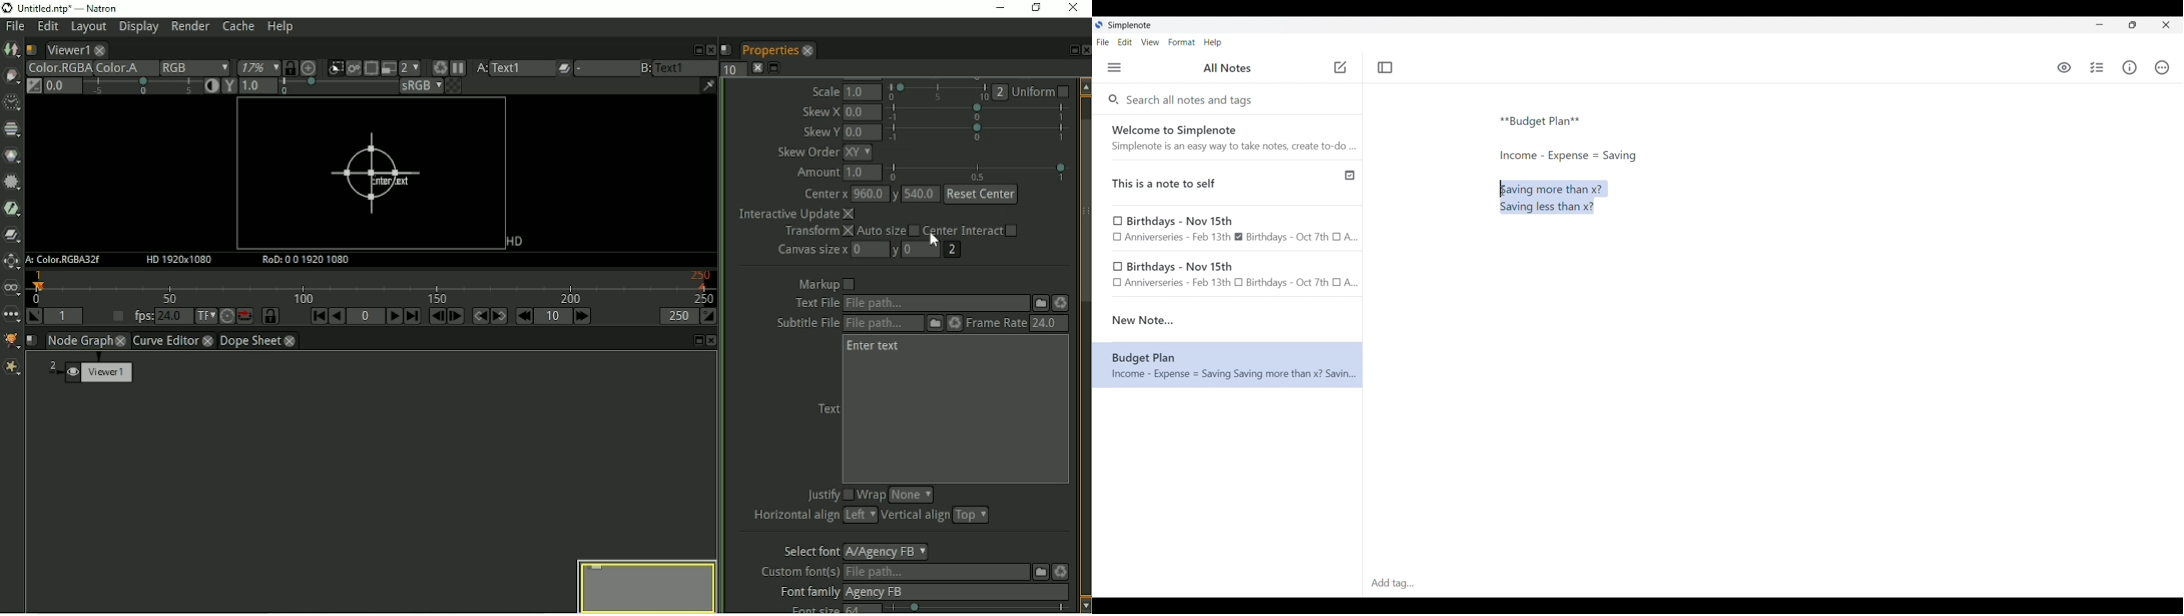  What do you see at coordinates (1228, 276) in the screenshot?
I see `birthday note` at bounding box center [1228, 276].